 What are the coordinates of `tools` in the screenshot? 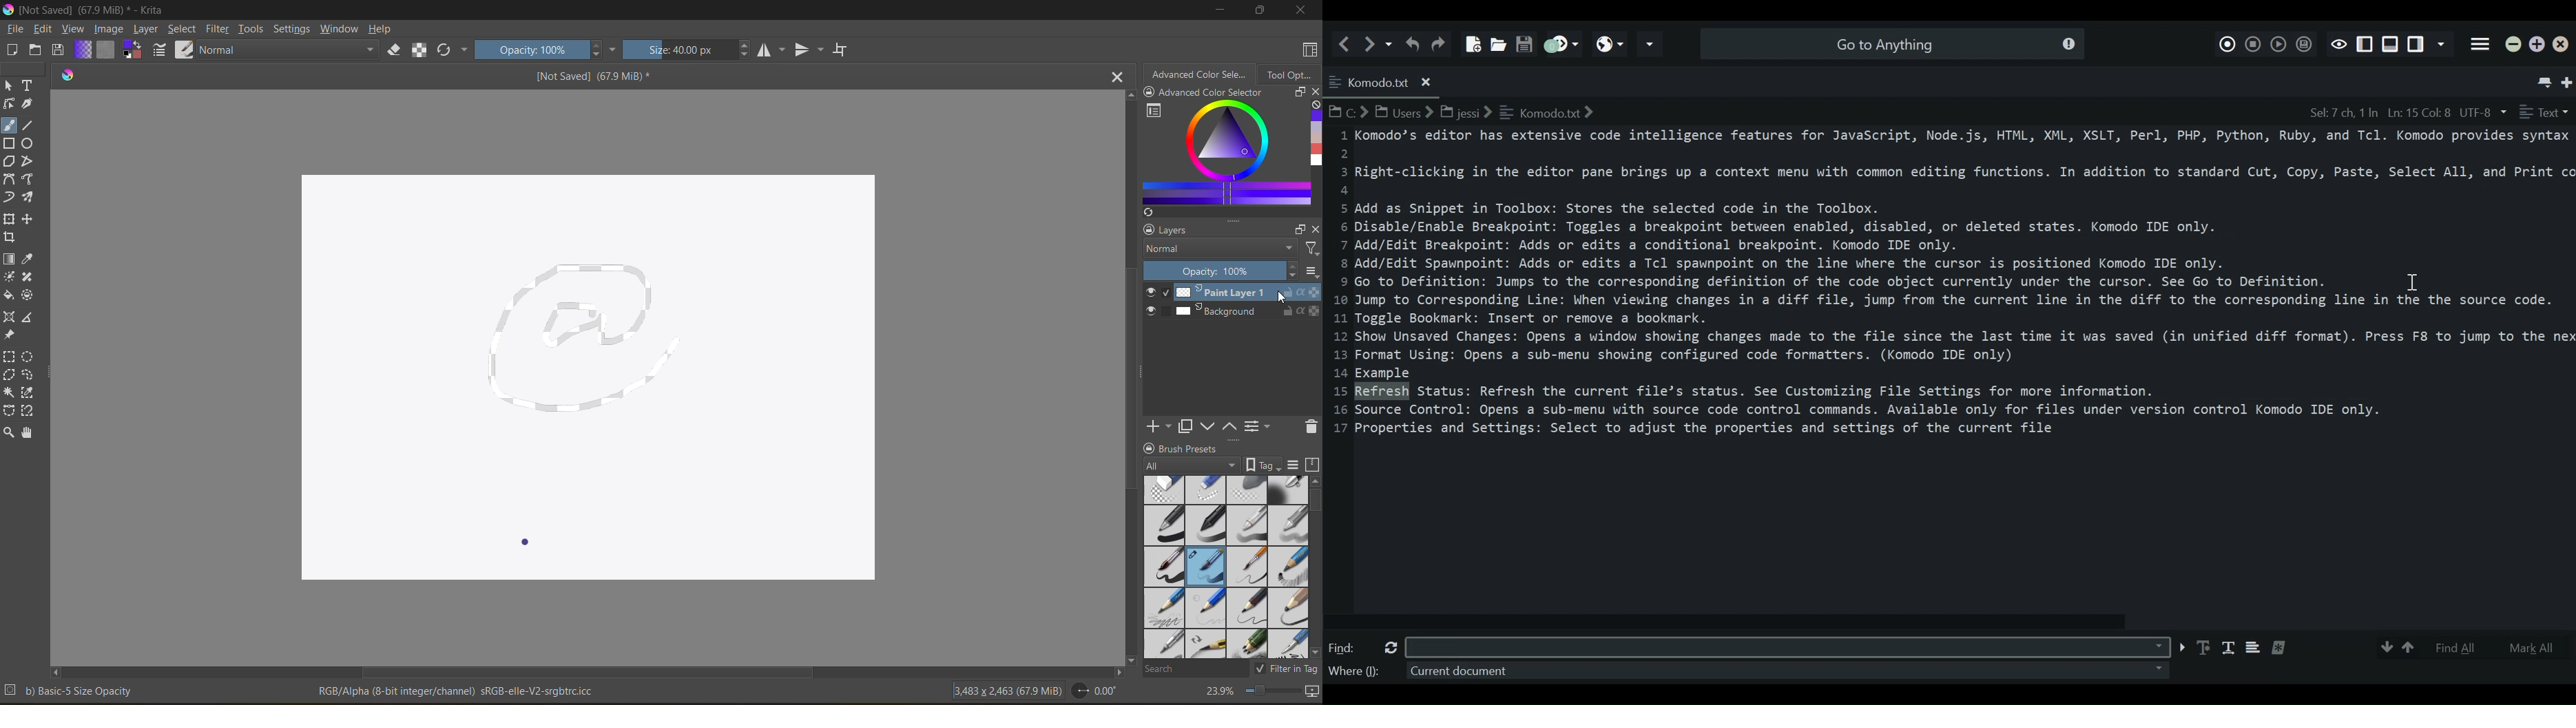 It's located at (251, 29).